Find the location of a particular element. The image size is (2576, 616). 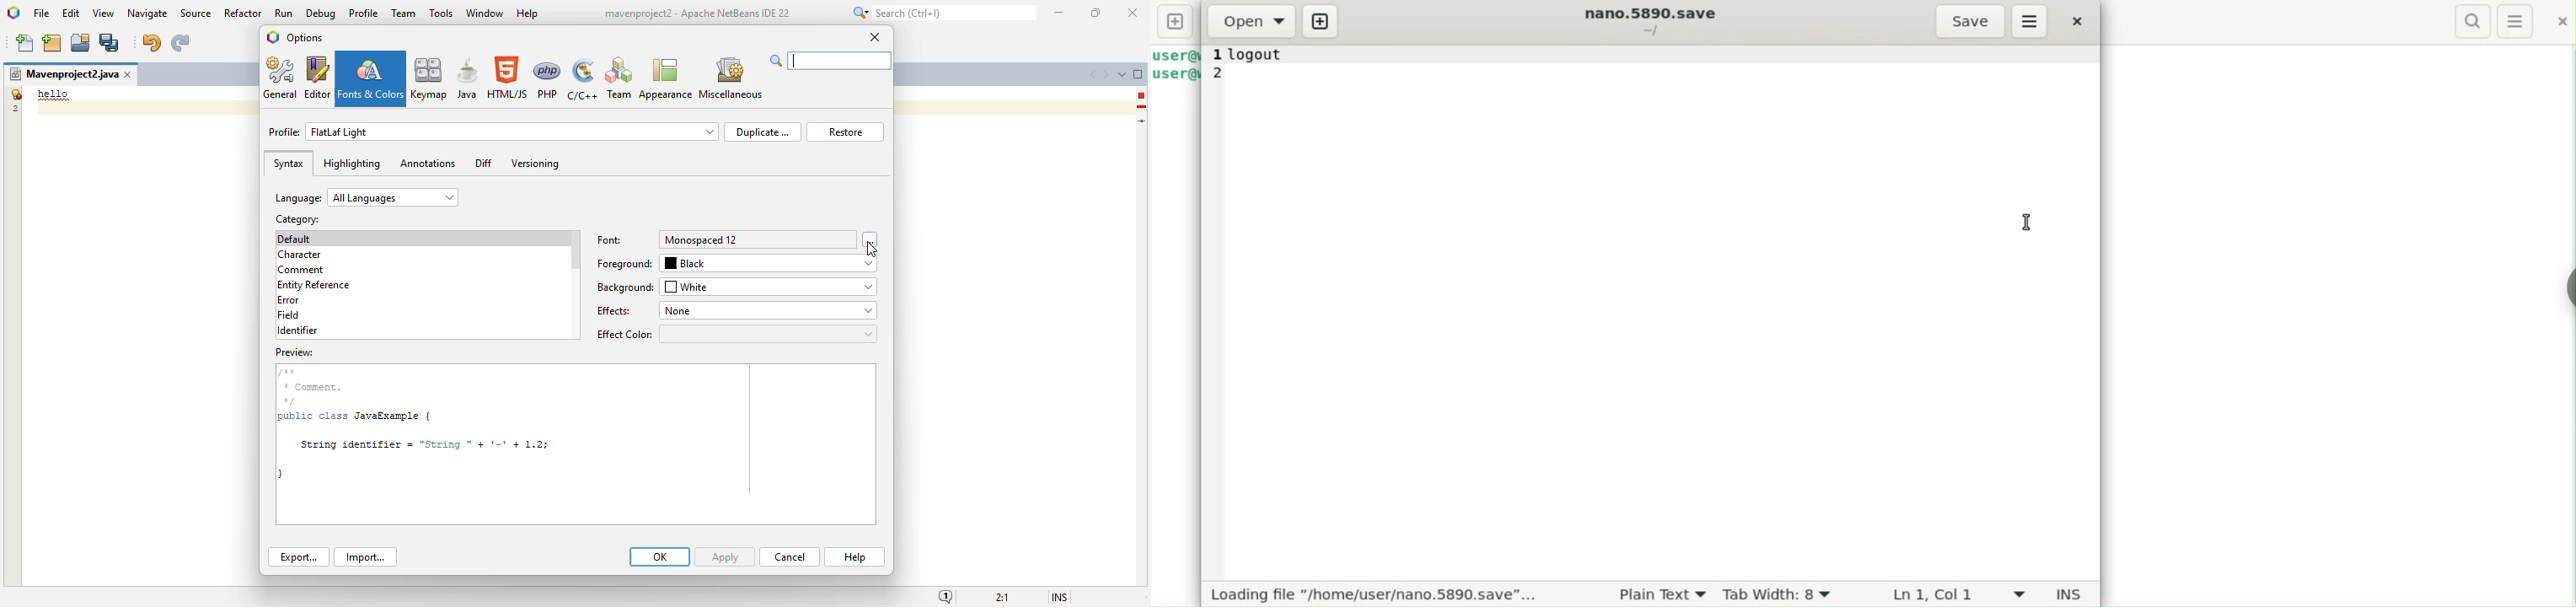

annotations is located at coordinates (427, 163).